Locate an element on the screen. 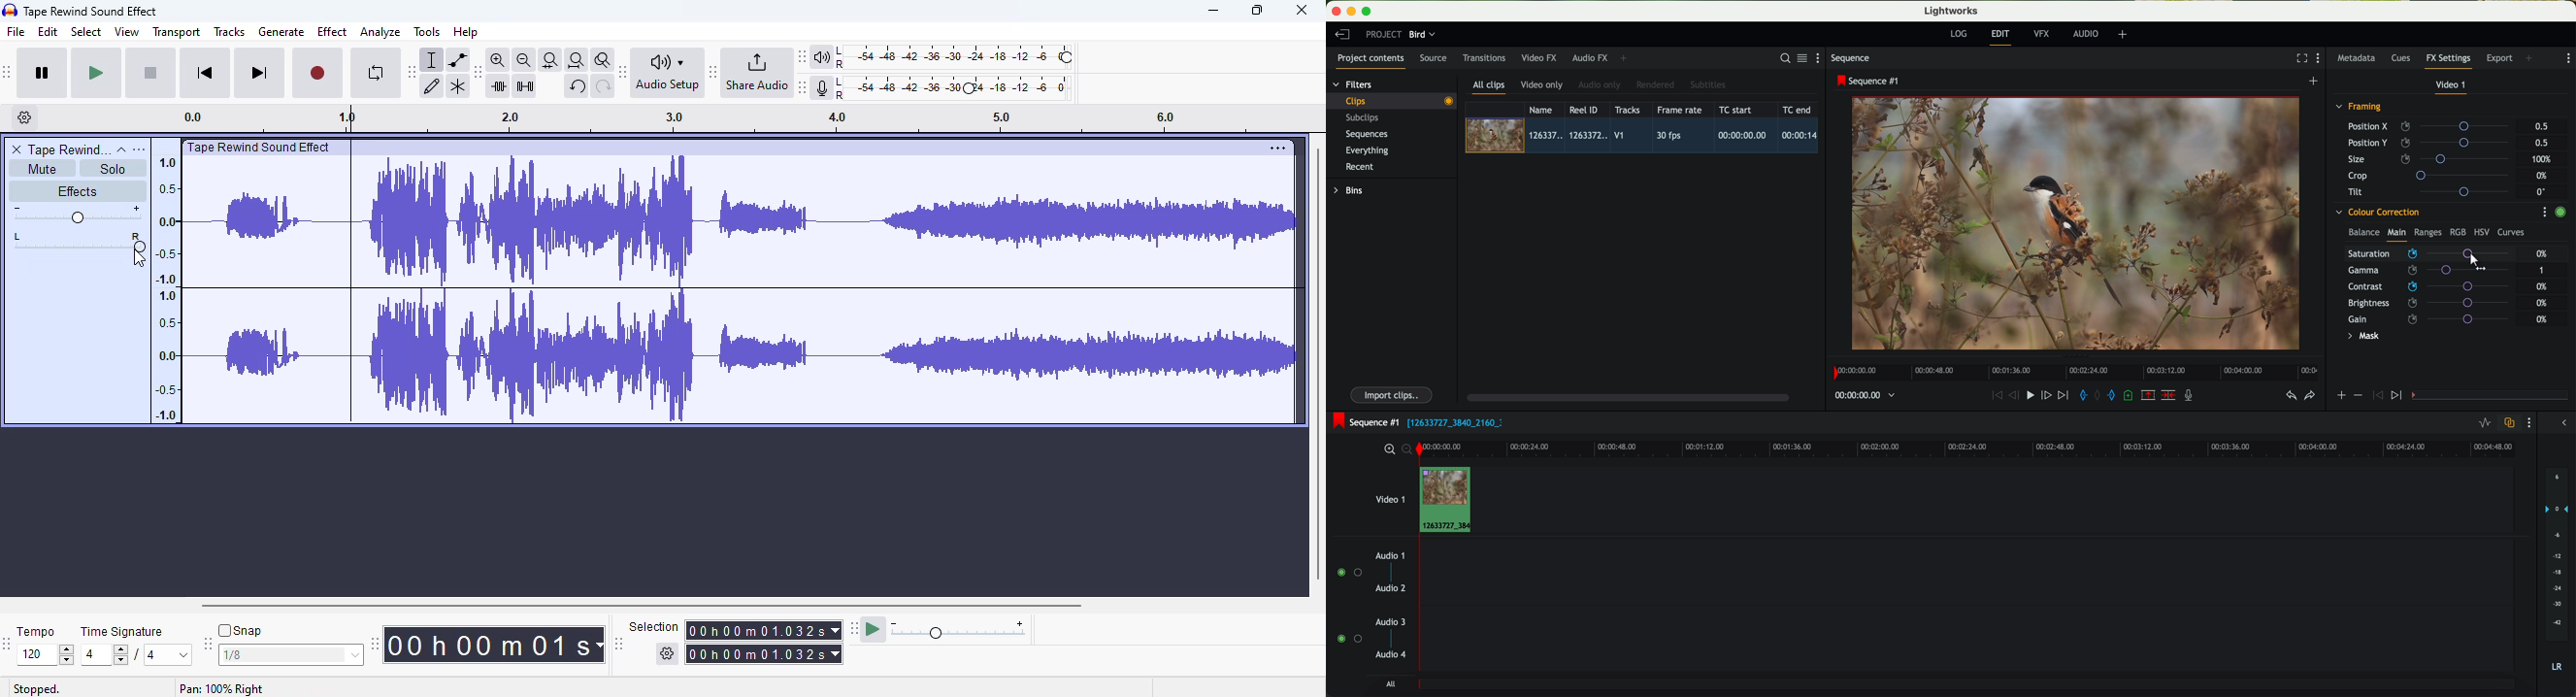  ranges is located at coordinates (2428, 232).